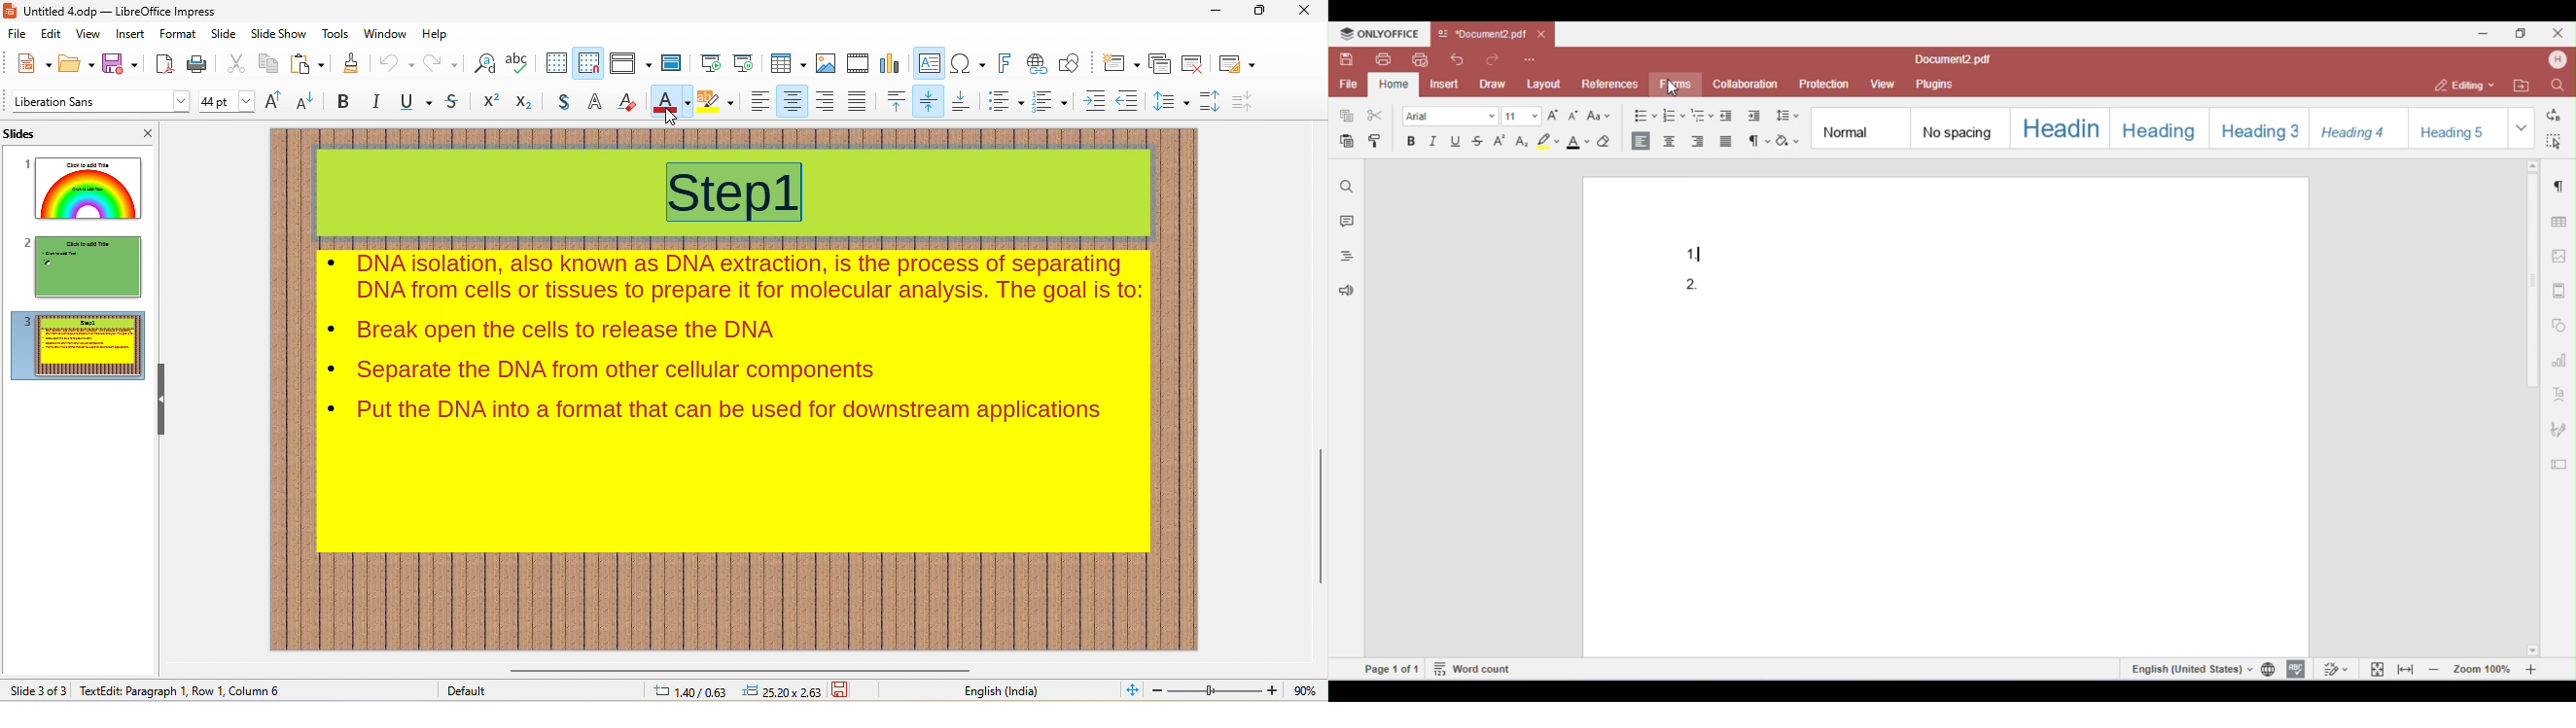 Image resolution: width=2576 pixels, height=728 pixels. I want to click on slide, so click(224, 35).